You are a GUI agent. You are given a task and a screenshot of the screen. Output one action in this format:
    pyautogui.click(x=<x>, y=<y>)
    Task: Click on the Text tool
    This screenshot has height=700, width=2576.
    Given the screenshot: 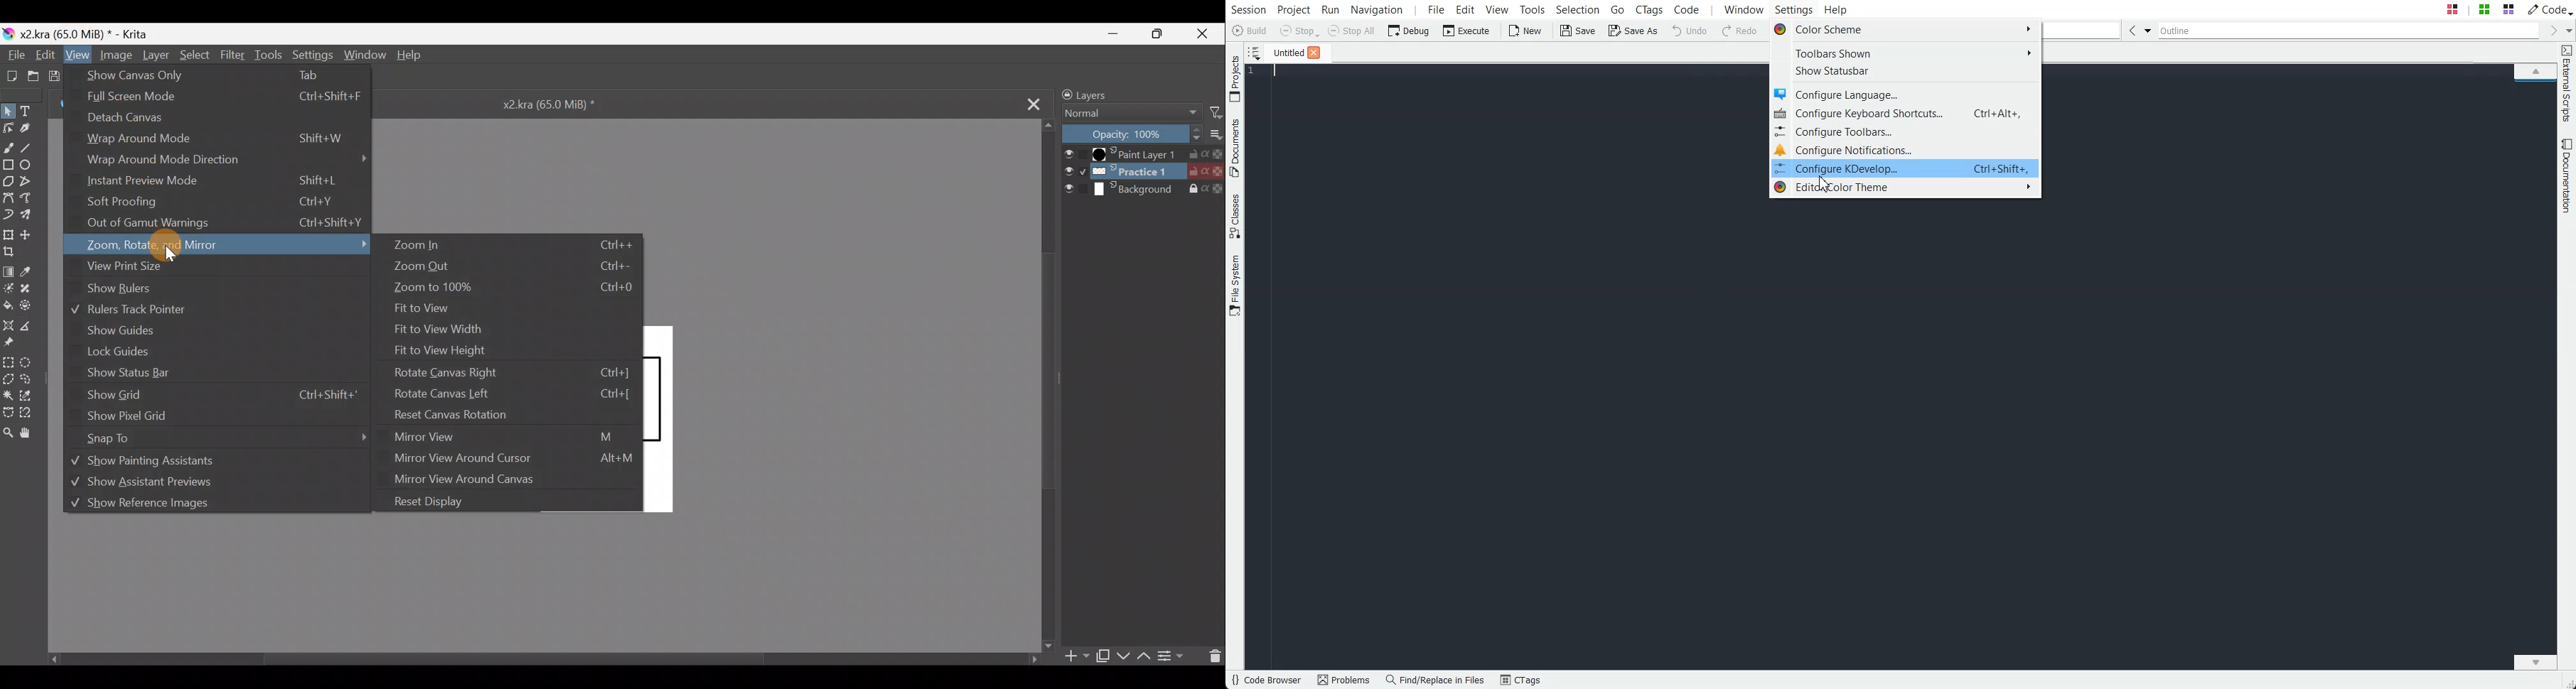 What is the action you would take?
    pyautogui.click(x=31, y=109)
    